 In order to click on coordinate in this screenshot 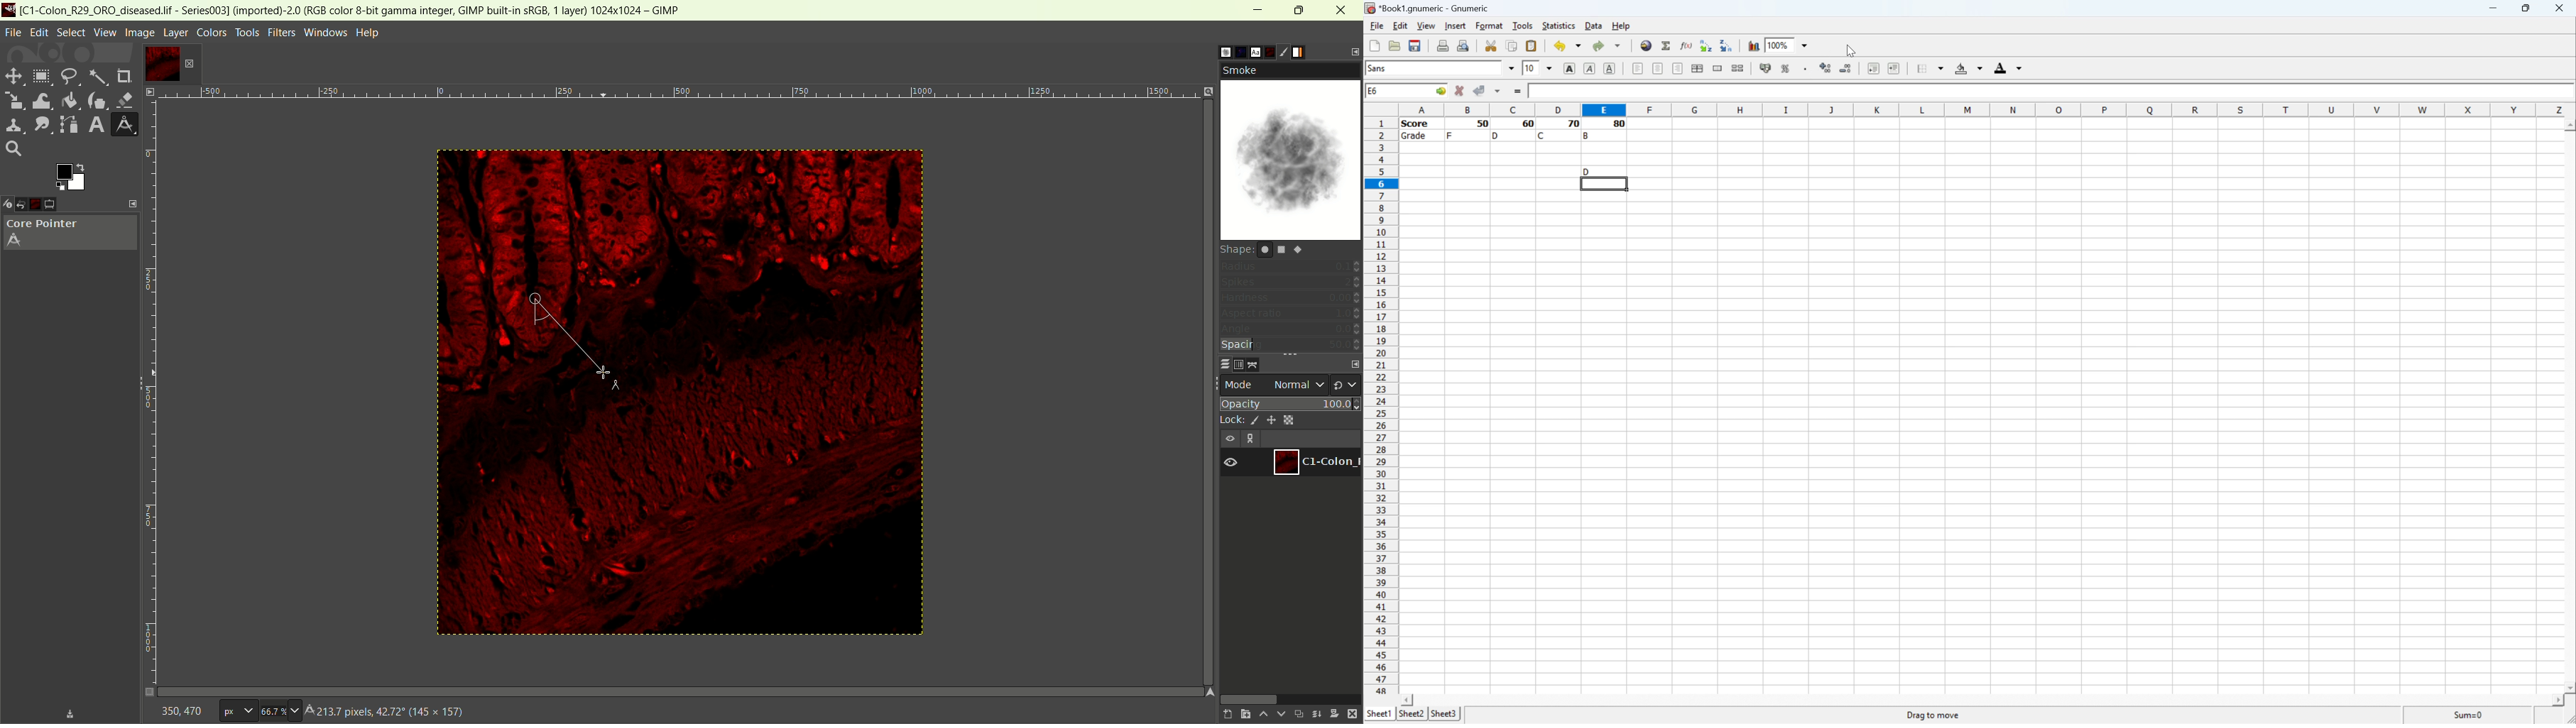, I will do `click(180, 710)`.